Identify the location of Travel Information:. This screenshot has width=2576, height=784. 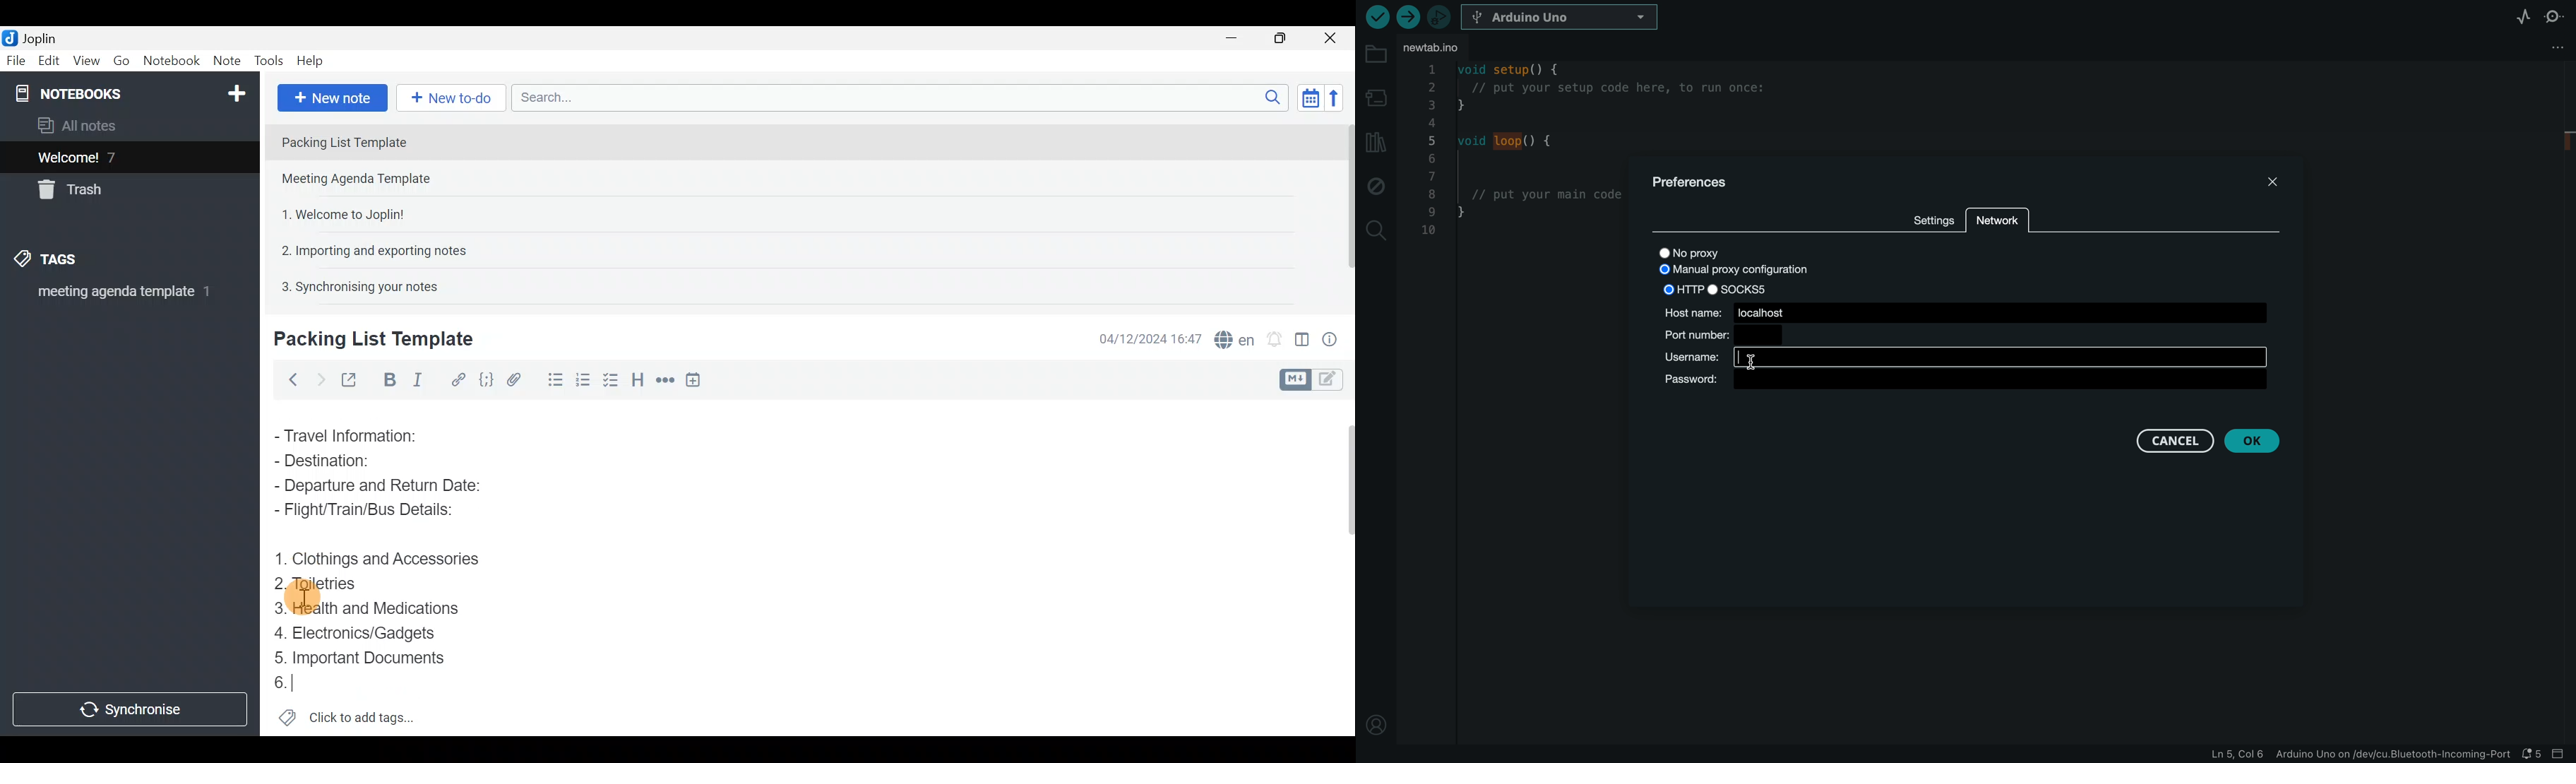
(357, 434).